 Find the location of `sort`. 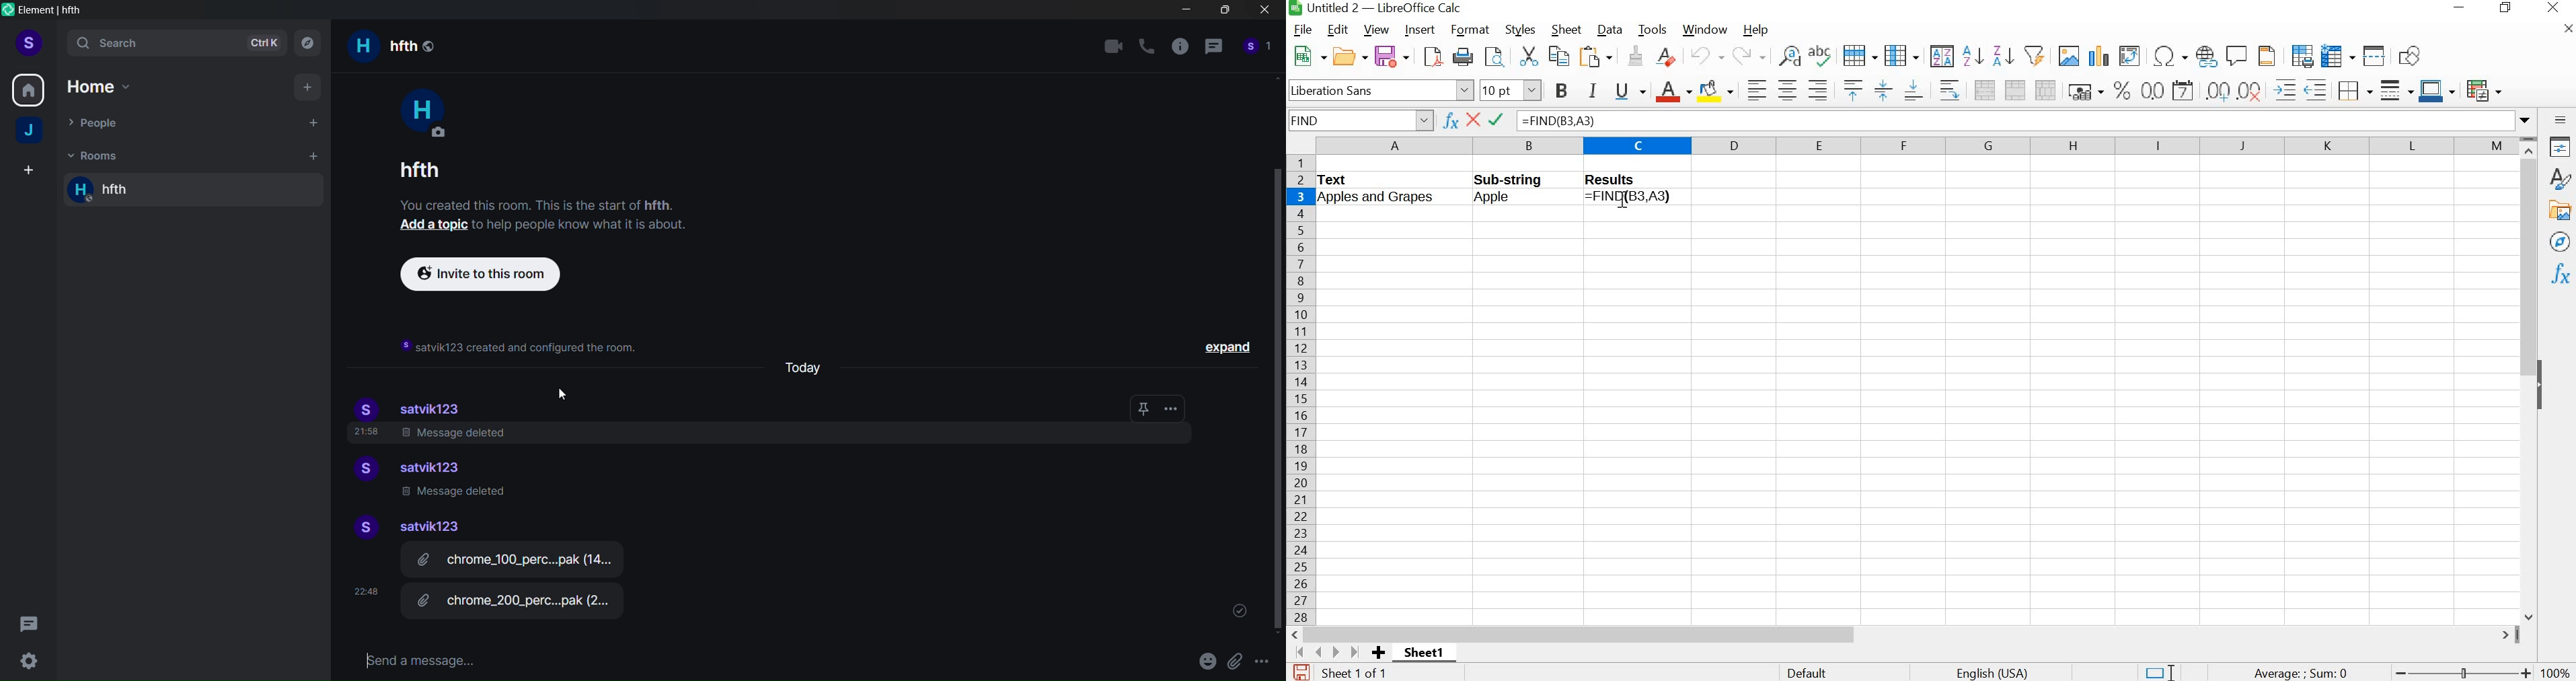

sort is located at coordinates (1941, 55).